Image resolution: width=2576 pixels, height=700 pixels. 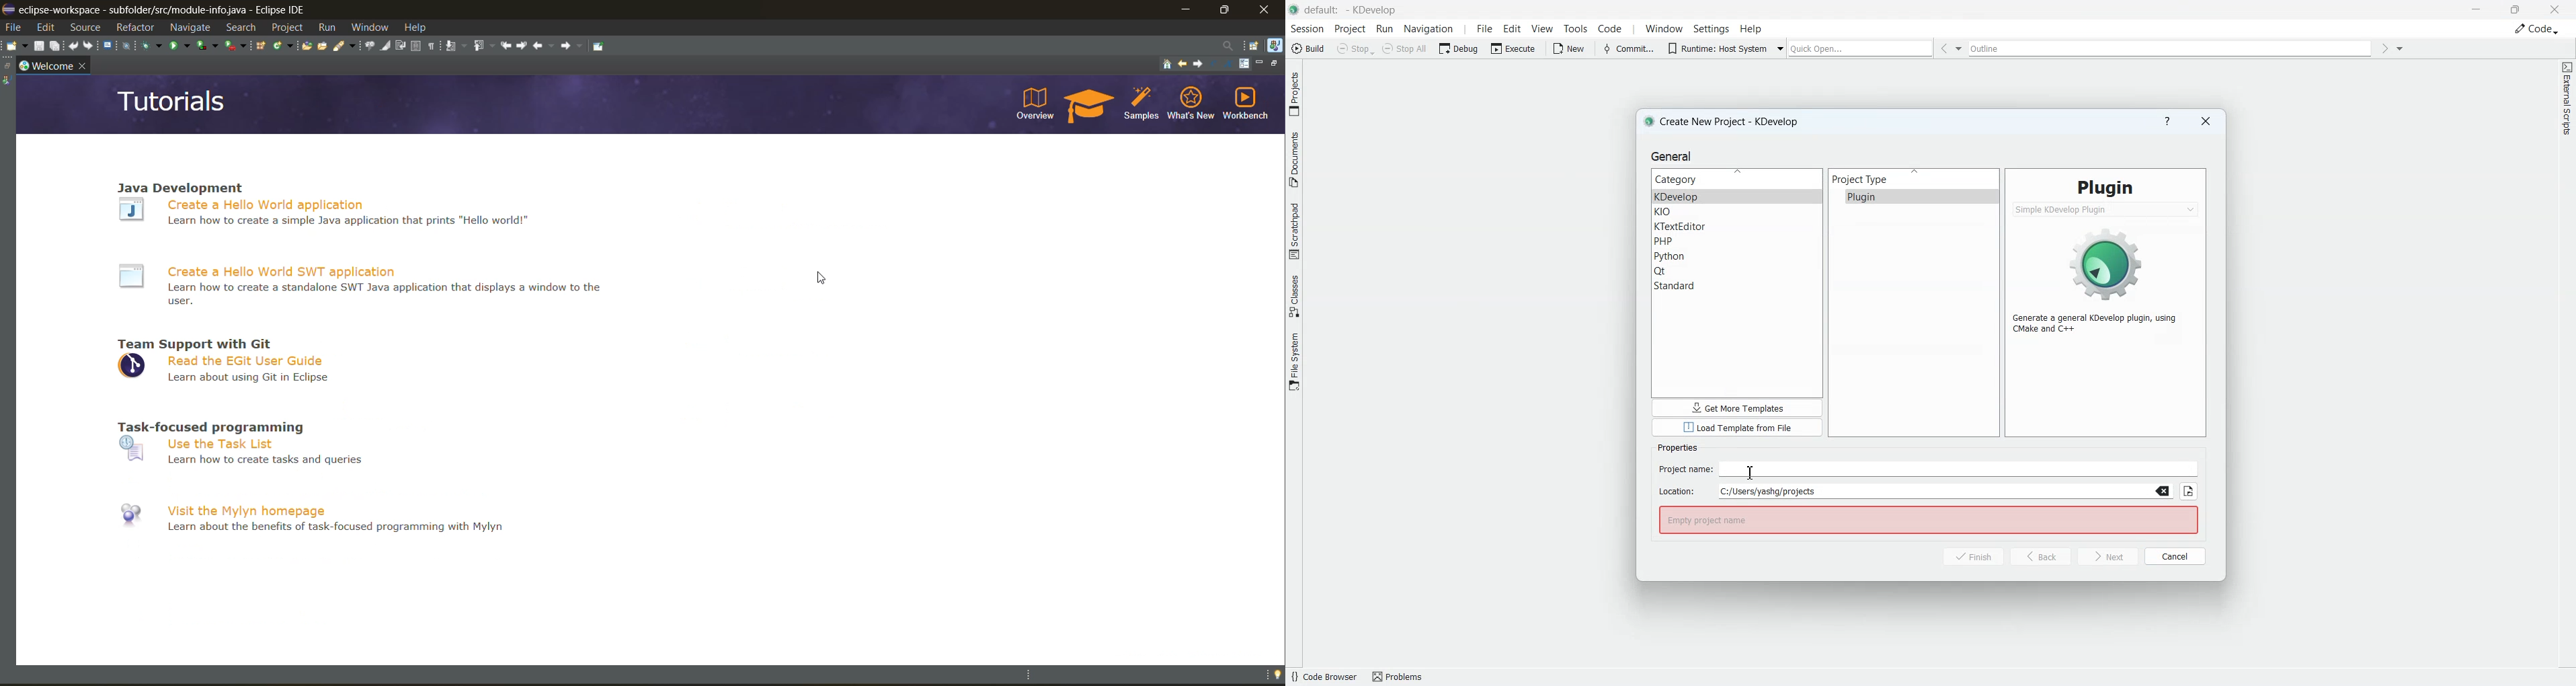 What do you see at coordinates (89, 28) in the screenshot?
I see `source` at bounding box center [89, 28].